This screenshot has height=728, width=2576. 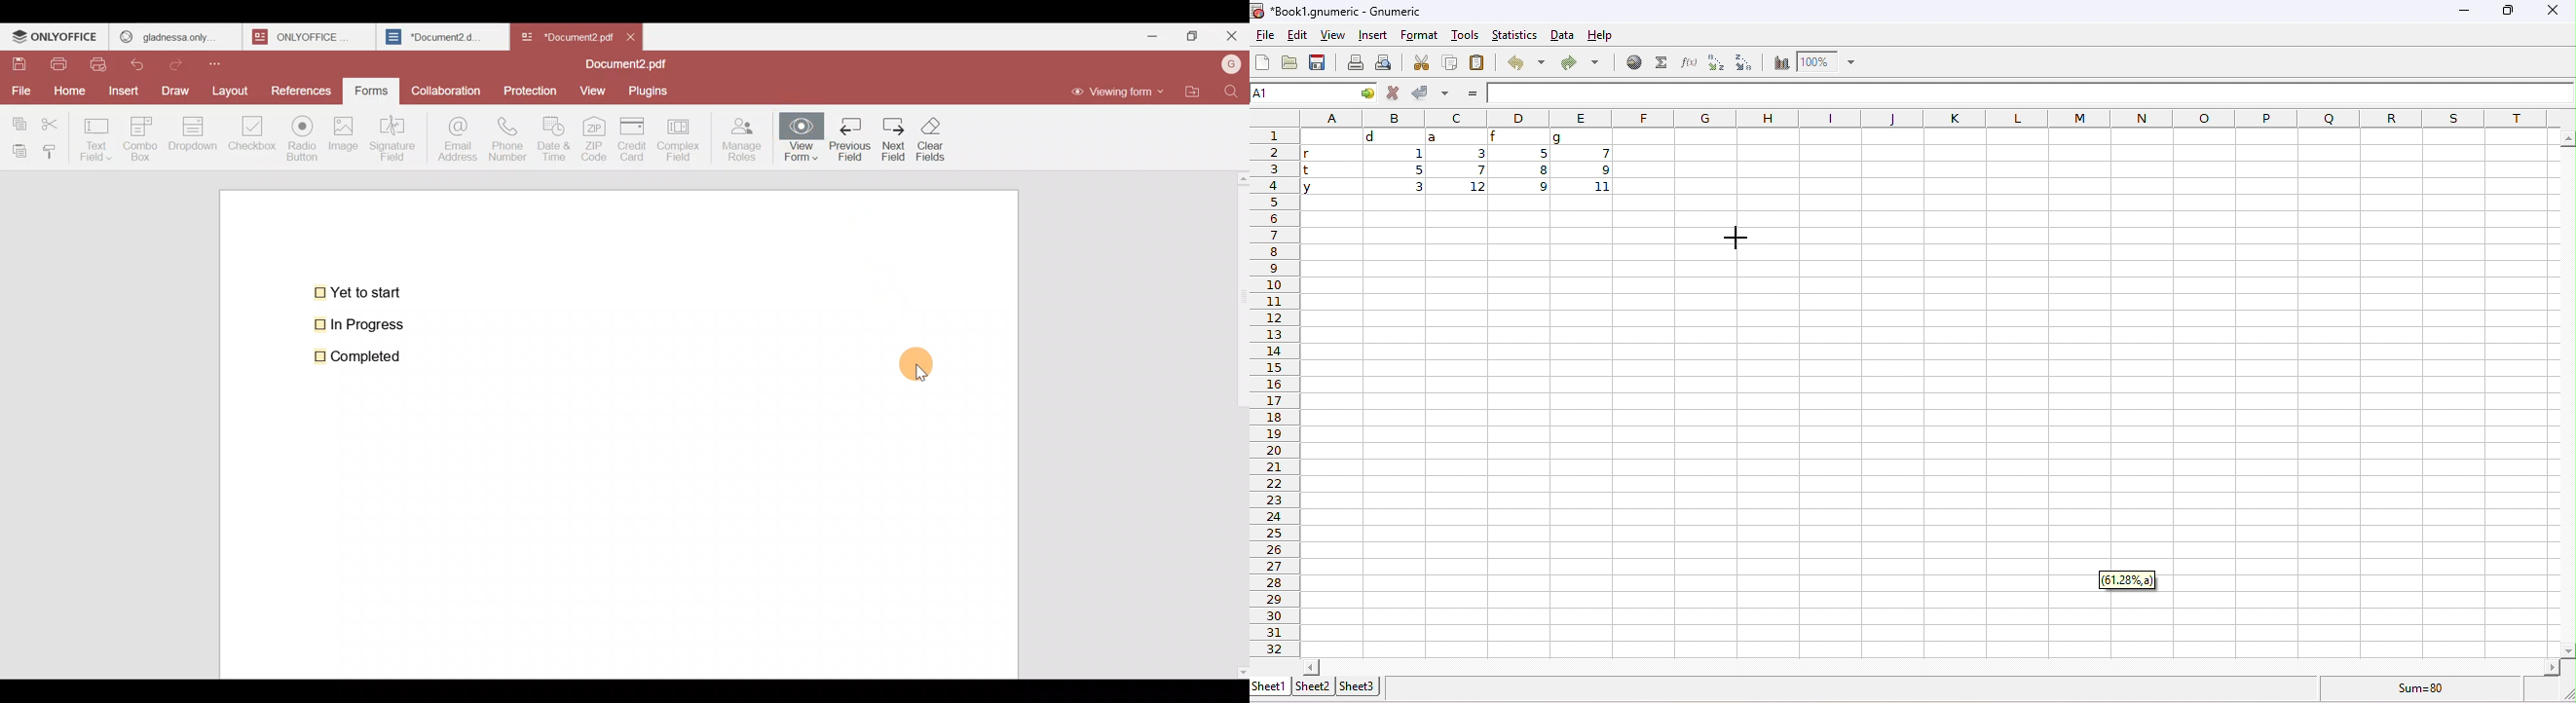 I want to click on File, so click(x=21, y=89).